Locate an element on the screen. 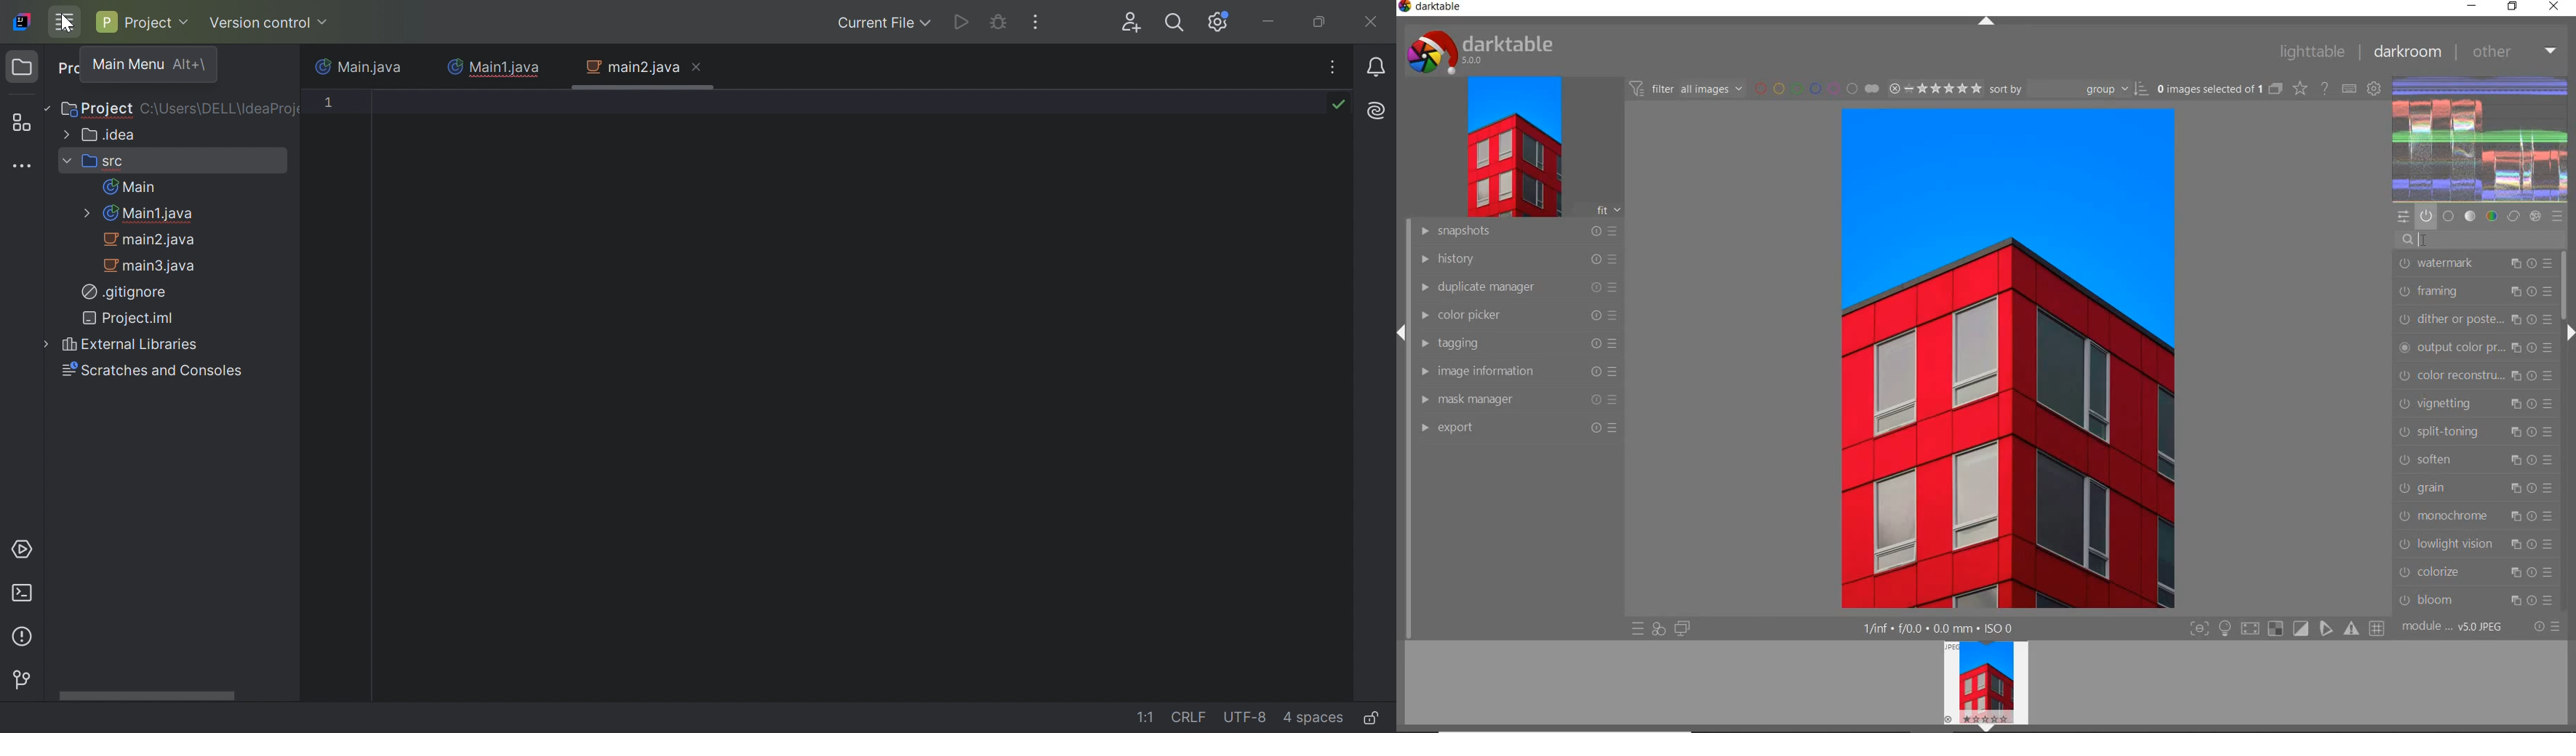 Image resolution: width=2576 pixels, height=756 pixels. expand/collapse is located at coordinates (1987, 22).